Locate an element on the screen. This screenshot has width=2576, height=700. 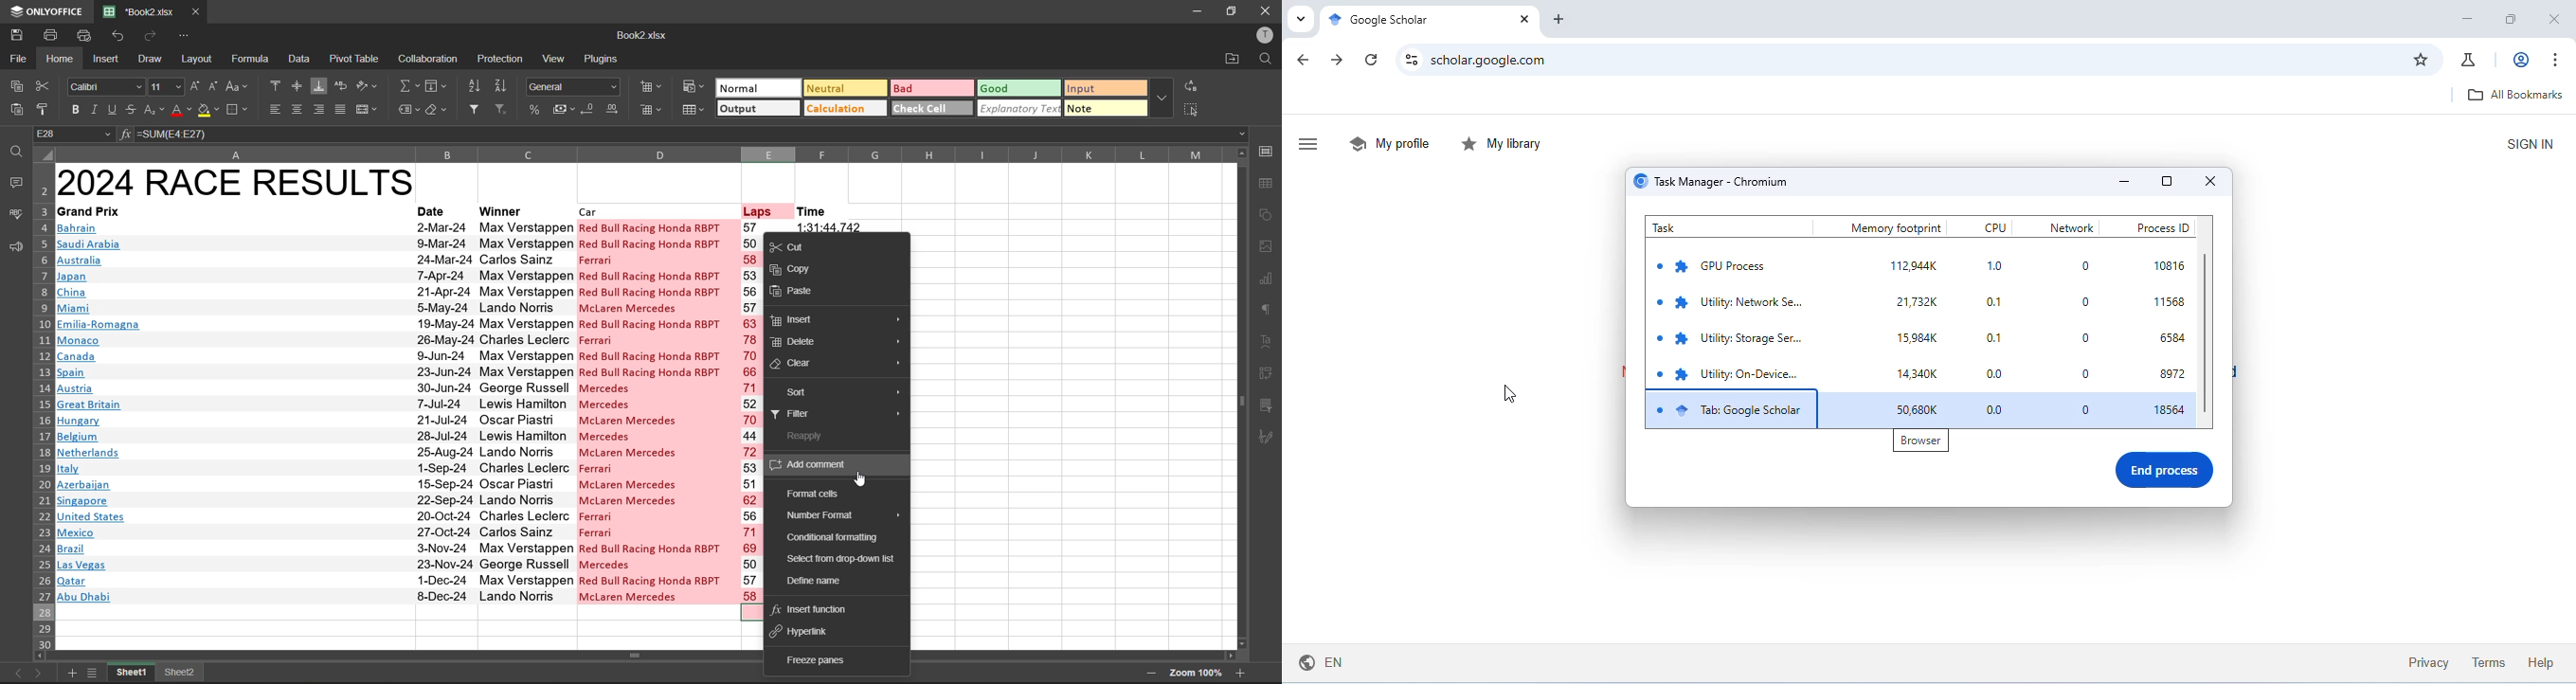
summation is located at coordinates (409, 87).